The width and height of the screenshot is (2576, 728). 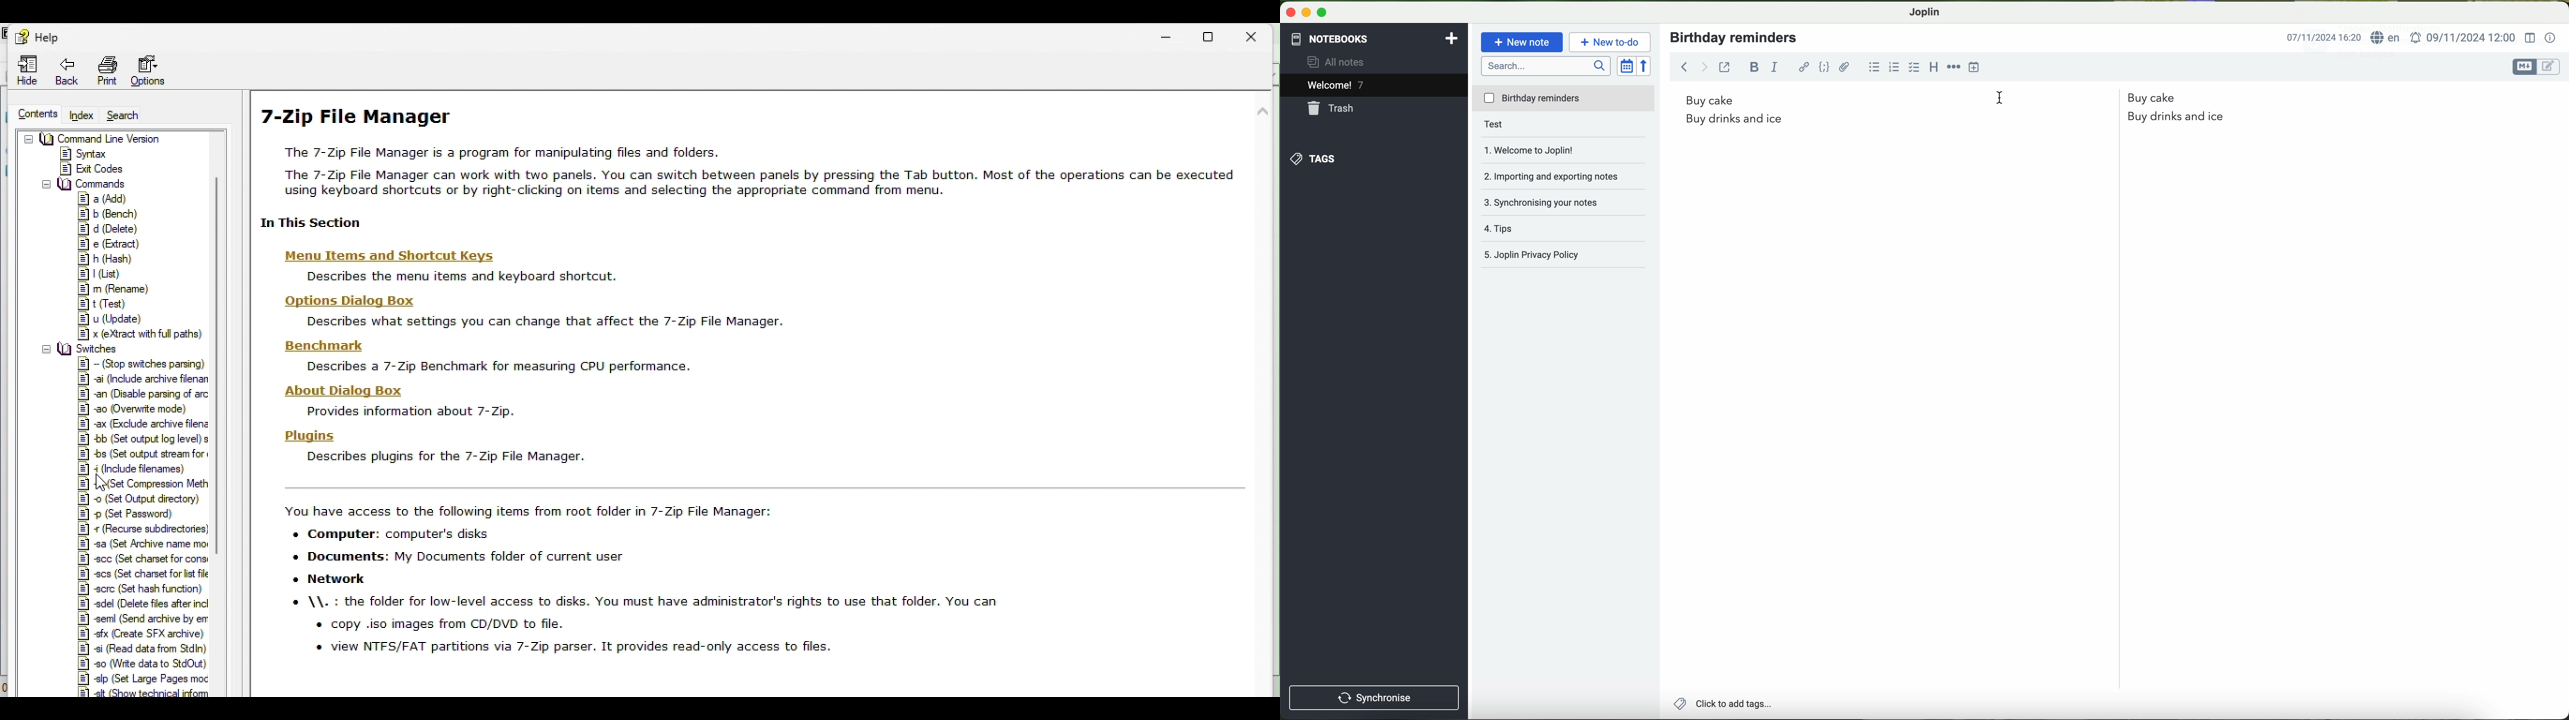 I want to click on synchronising your notes, so click(x=1549, y=201).